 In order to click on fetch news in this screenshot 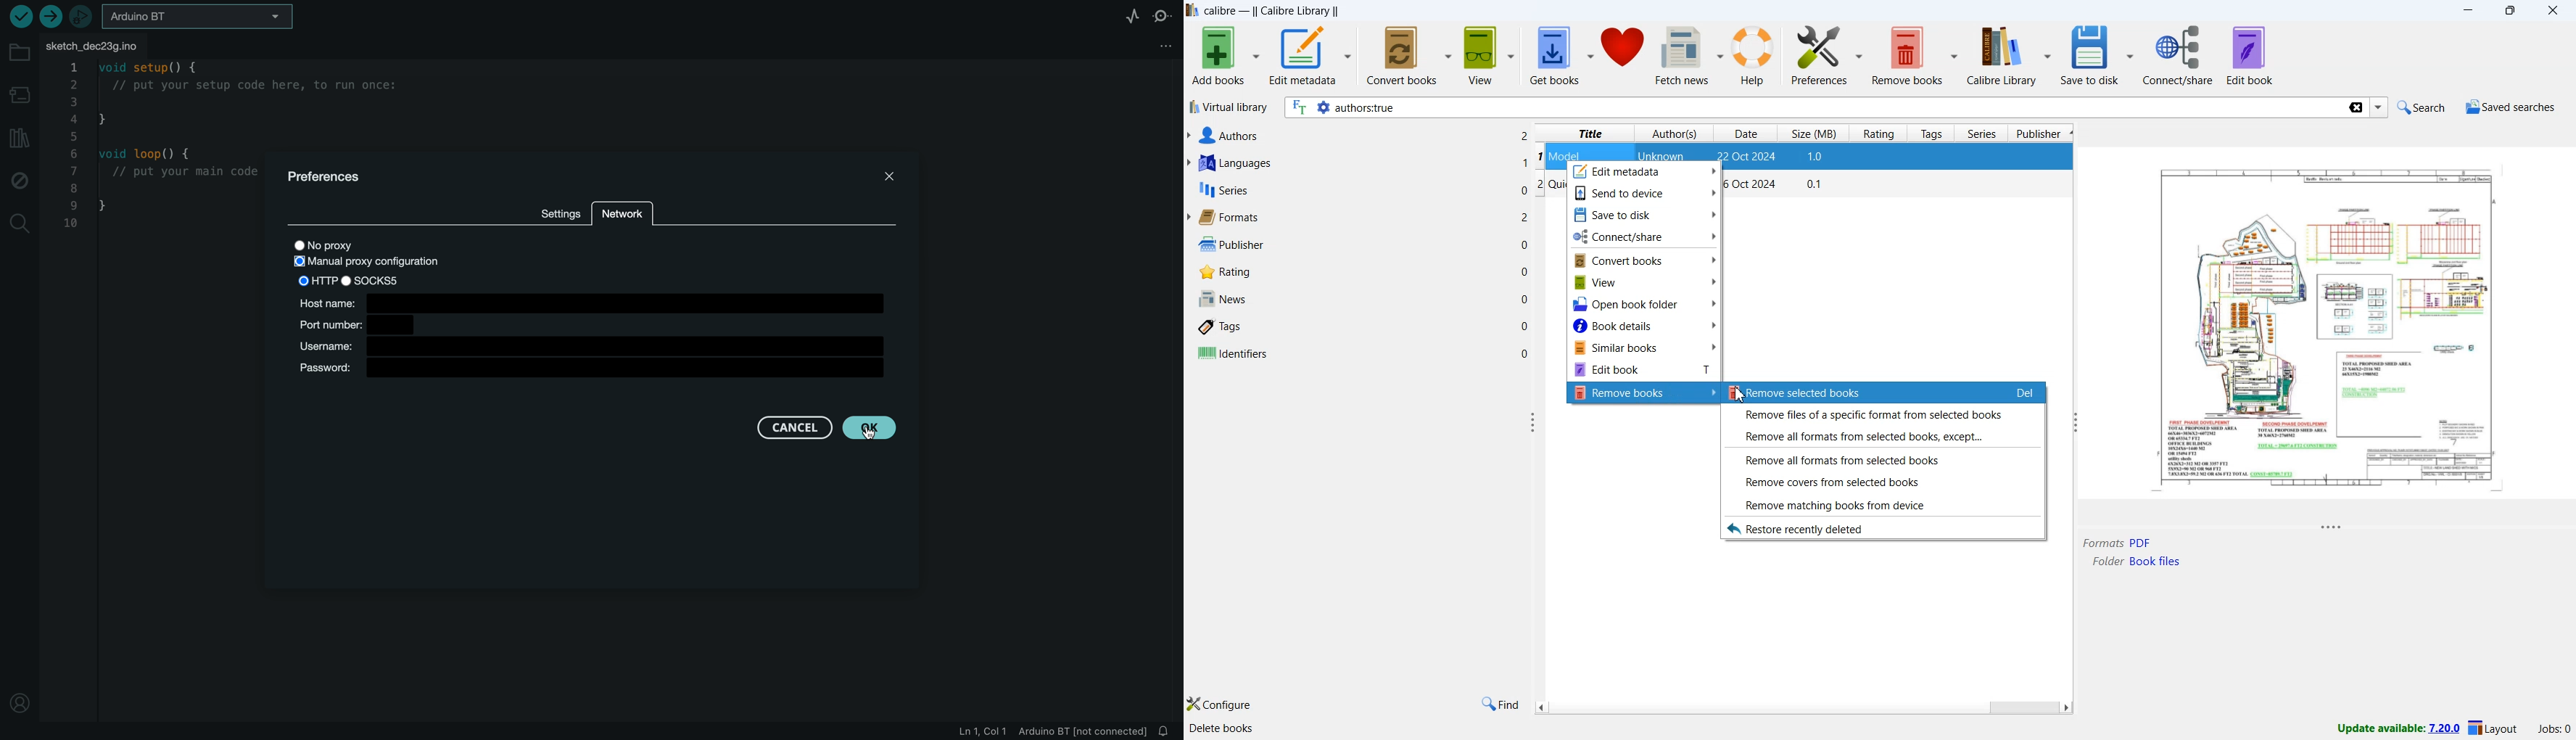, I will do `click(1691, 58)`.